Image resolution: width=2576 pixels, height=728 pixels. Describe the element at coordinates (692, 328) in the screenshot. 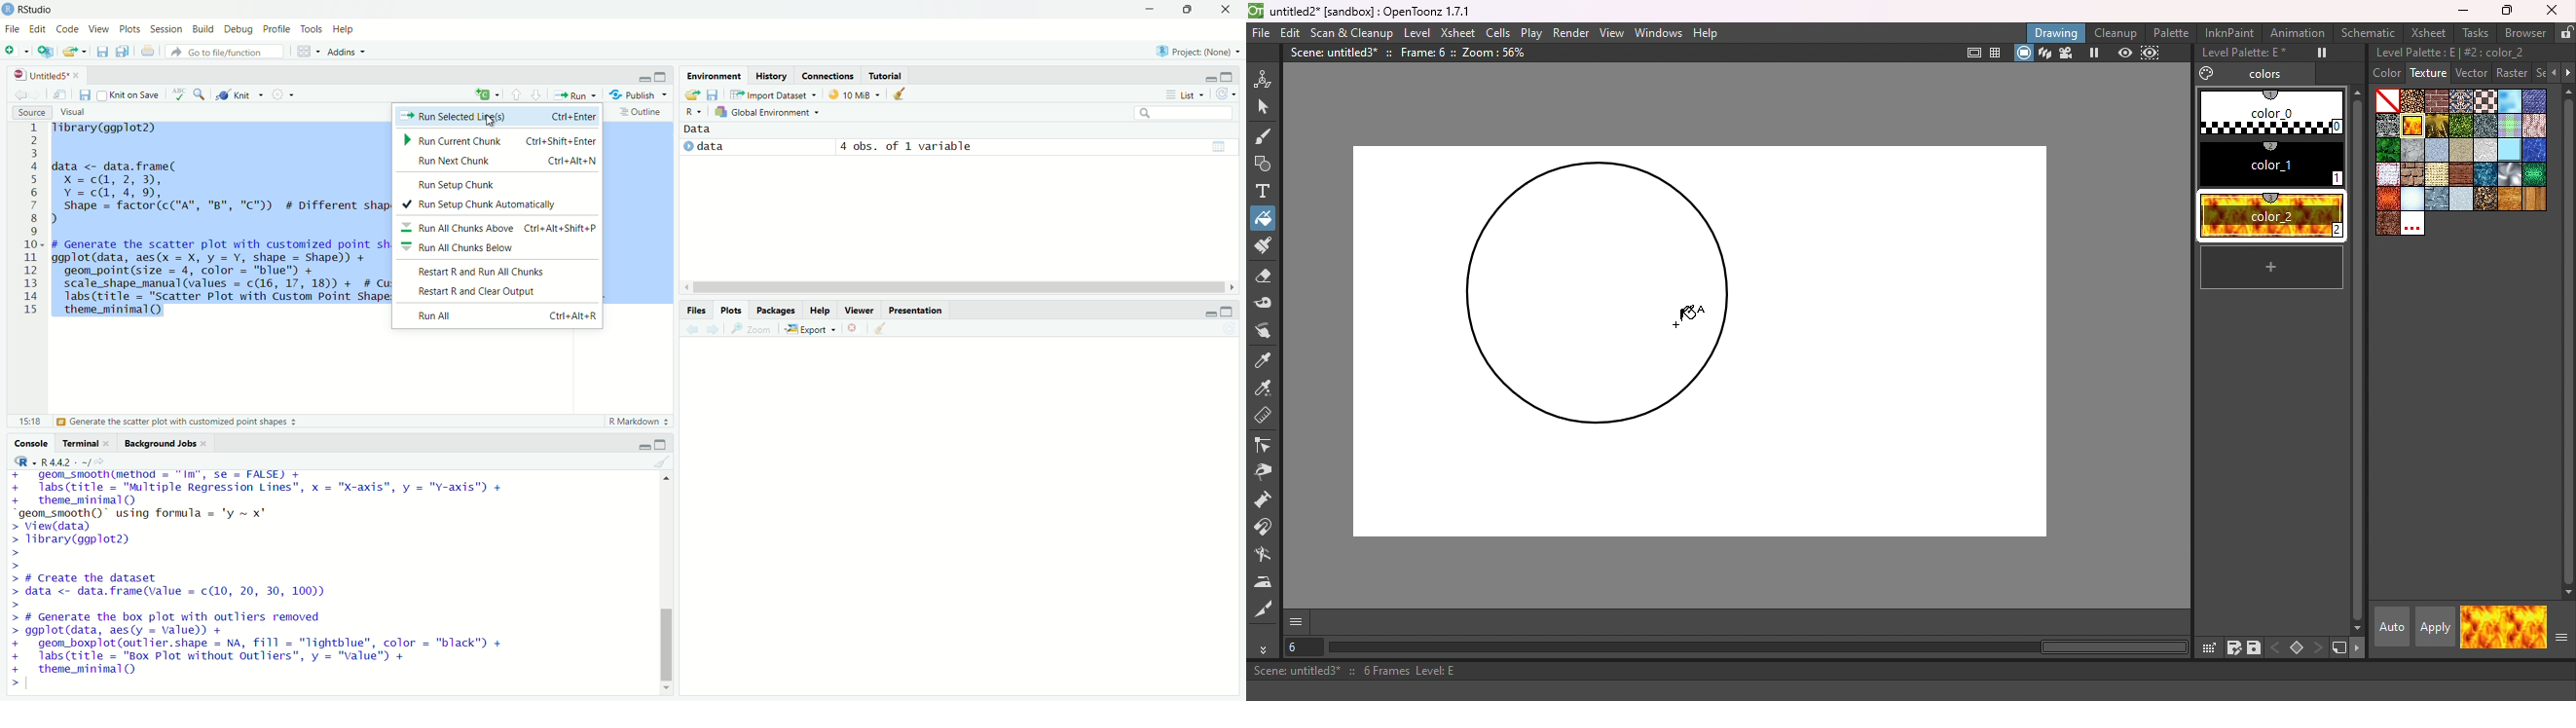

I see `Previous plot` at that location.